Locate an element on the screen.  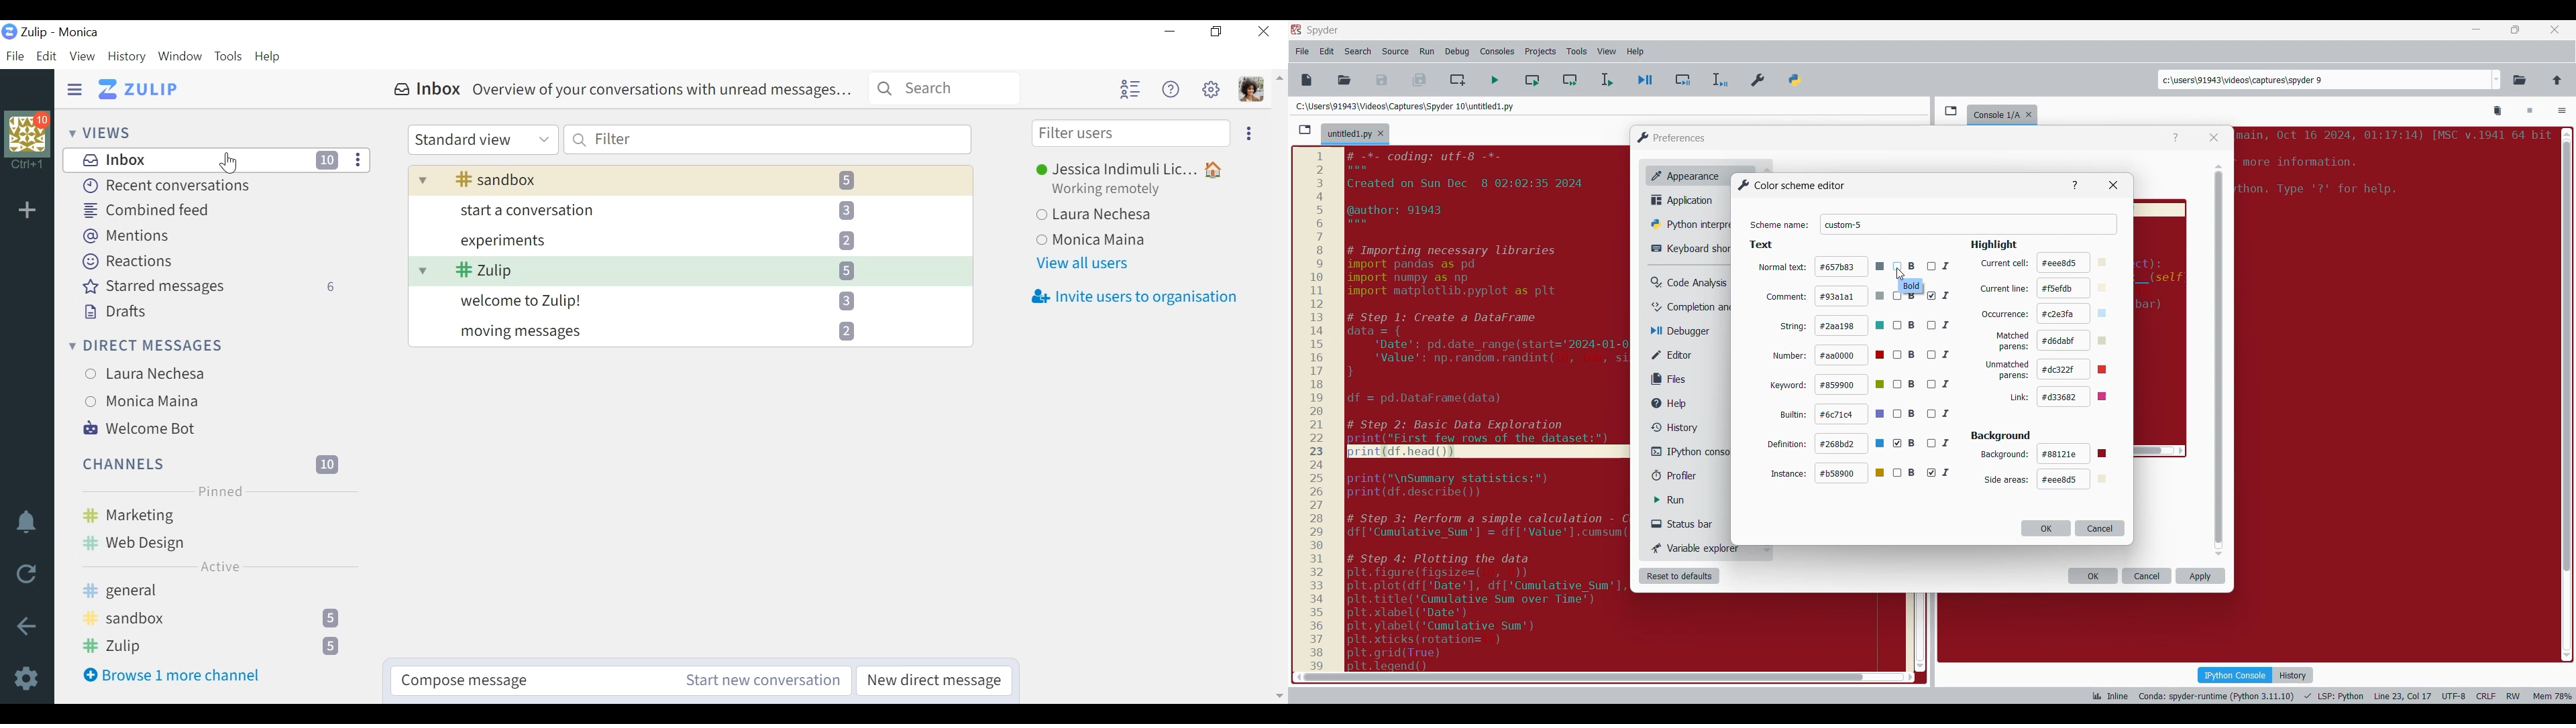
Open is located at coordinates (1344, 80).